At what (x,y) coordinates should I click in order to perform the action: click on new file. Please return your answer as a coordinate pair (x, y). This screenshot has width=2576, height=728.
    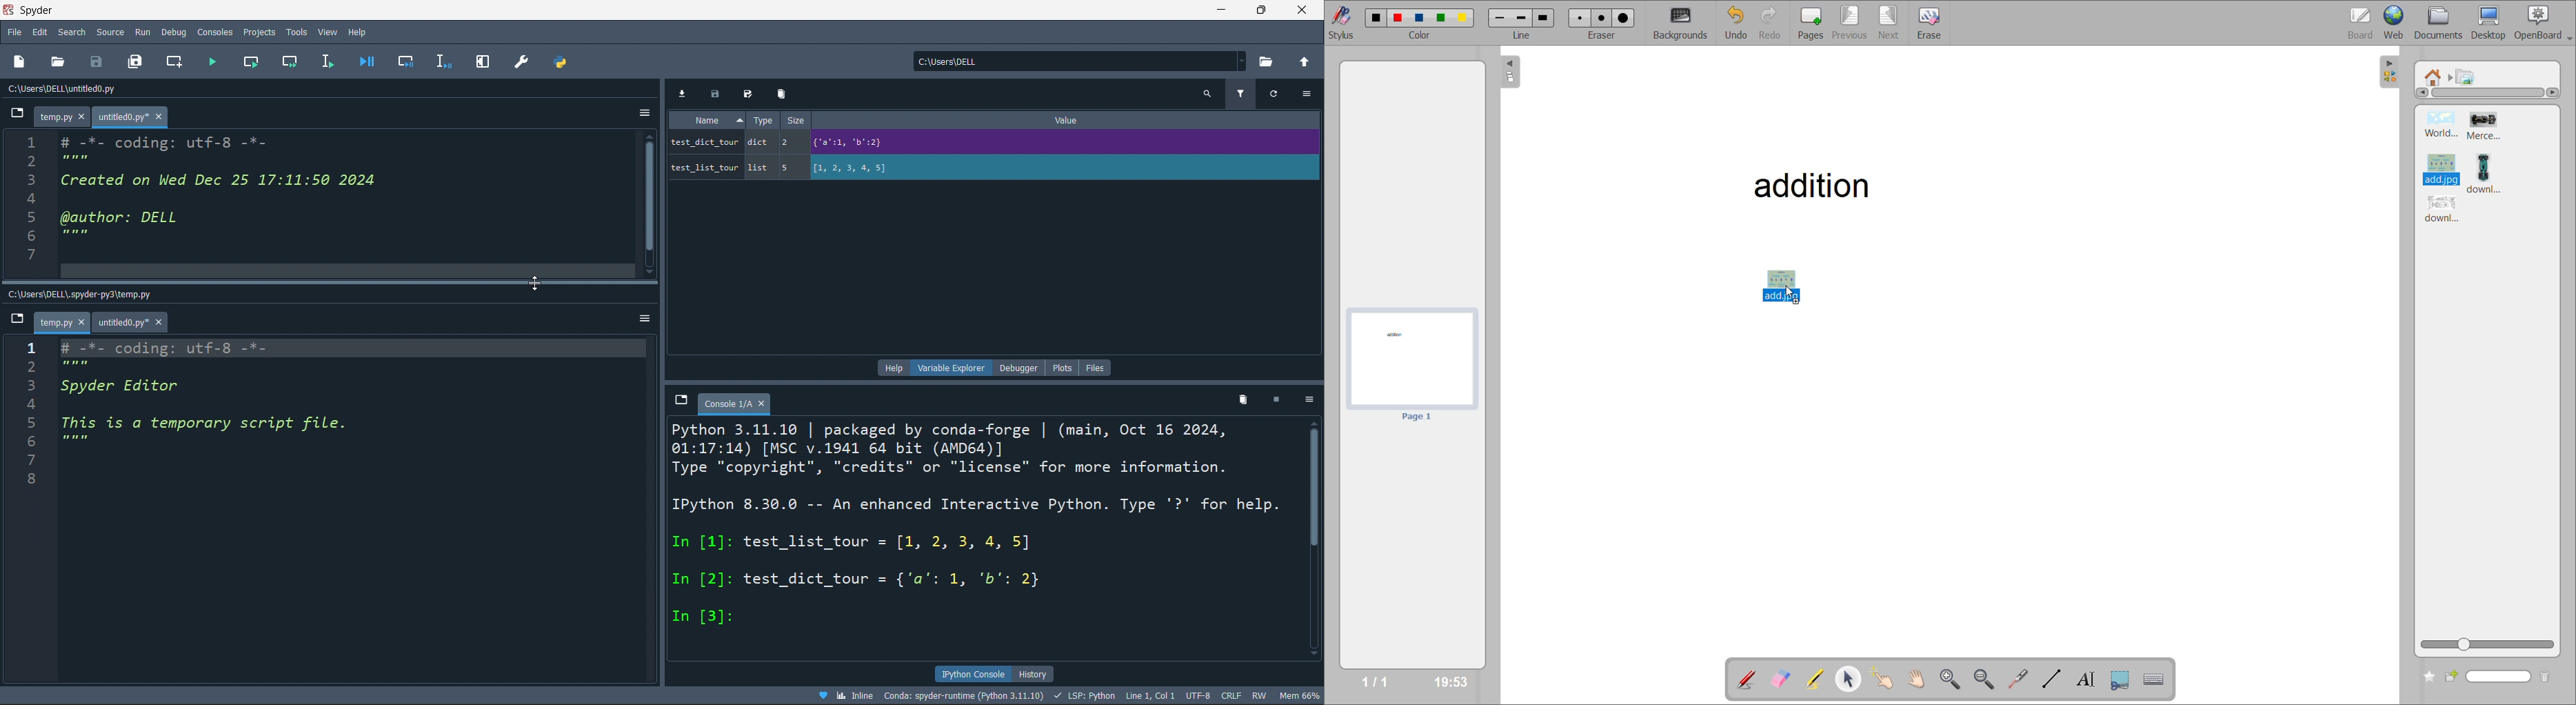
    Looking at the image, I should click on (27, 61).